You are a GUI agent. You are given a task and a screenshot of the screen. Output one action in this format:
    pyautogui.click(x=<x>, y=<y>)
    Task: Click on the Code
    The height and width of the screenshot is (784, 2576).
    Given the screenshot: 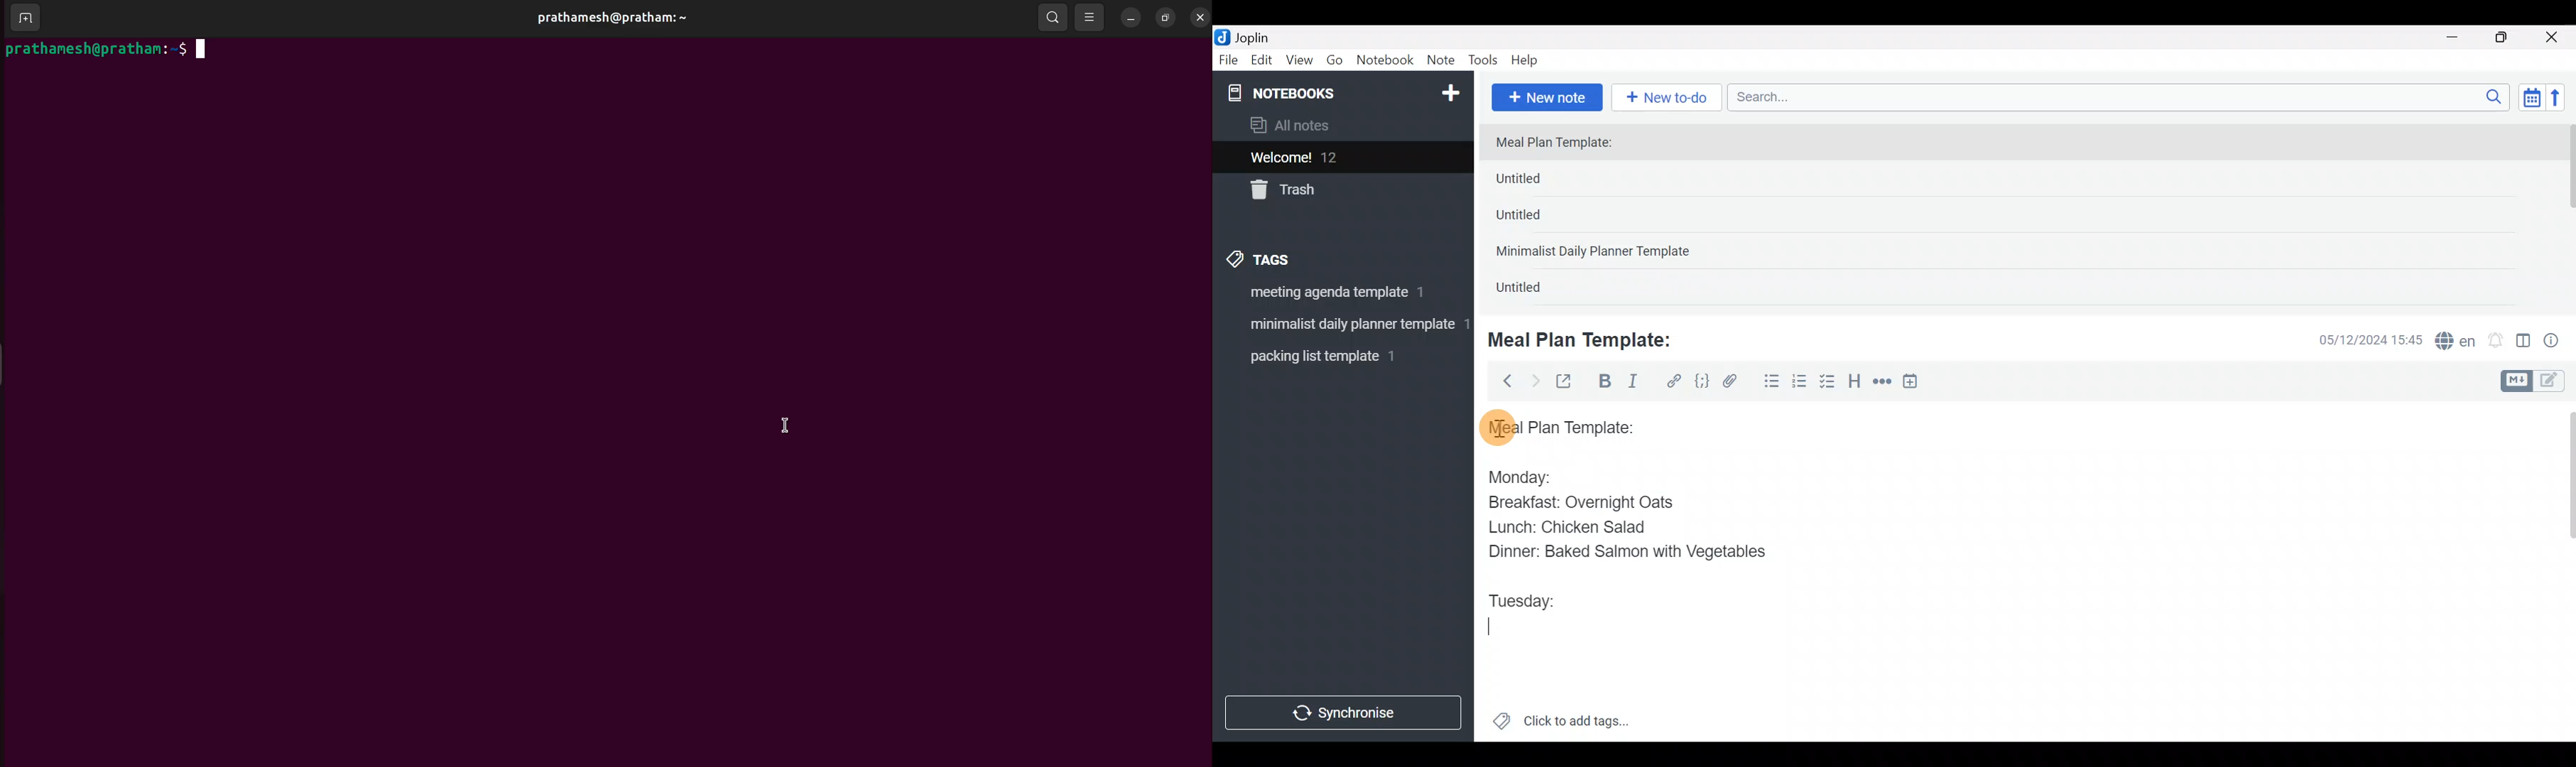 What is the action you would take?
    pyautogui.click(x=1700, y=381)
    